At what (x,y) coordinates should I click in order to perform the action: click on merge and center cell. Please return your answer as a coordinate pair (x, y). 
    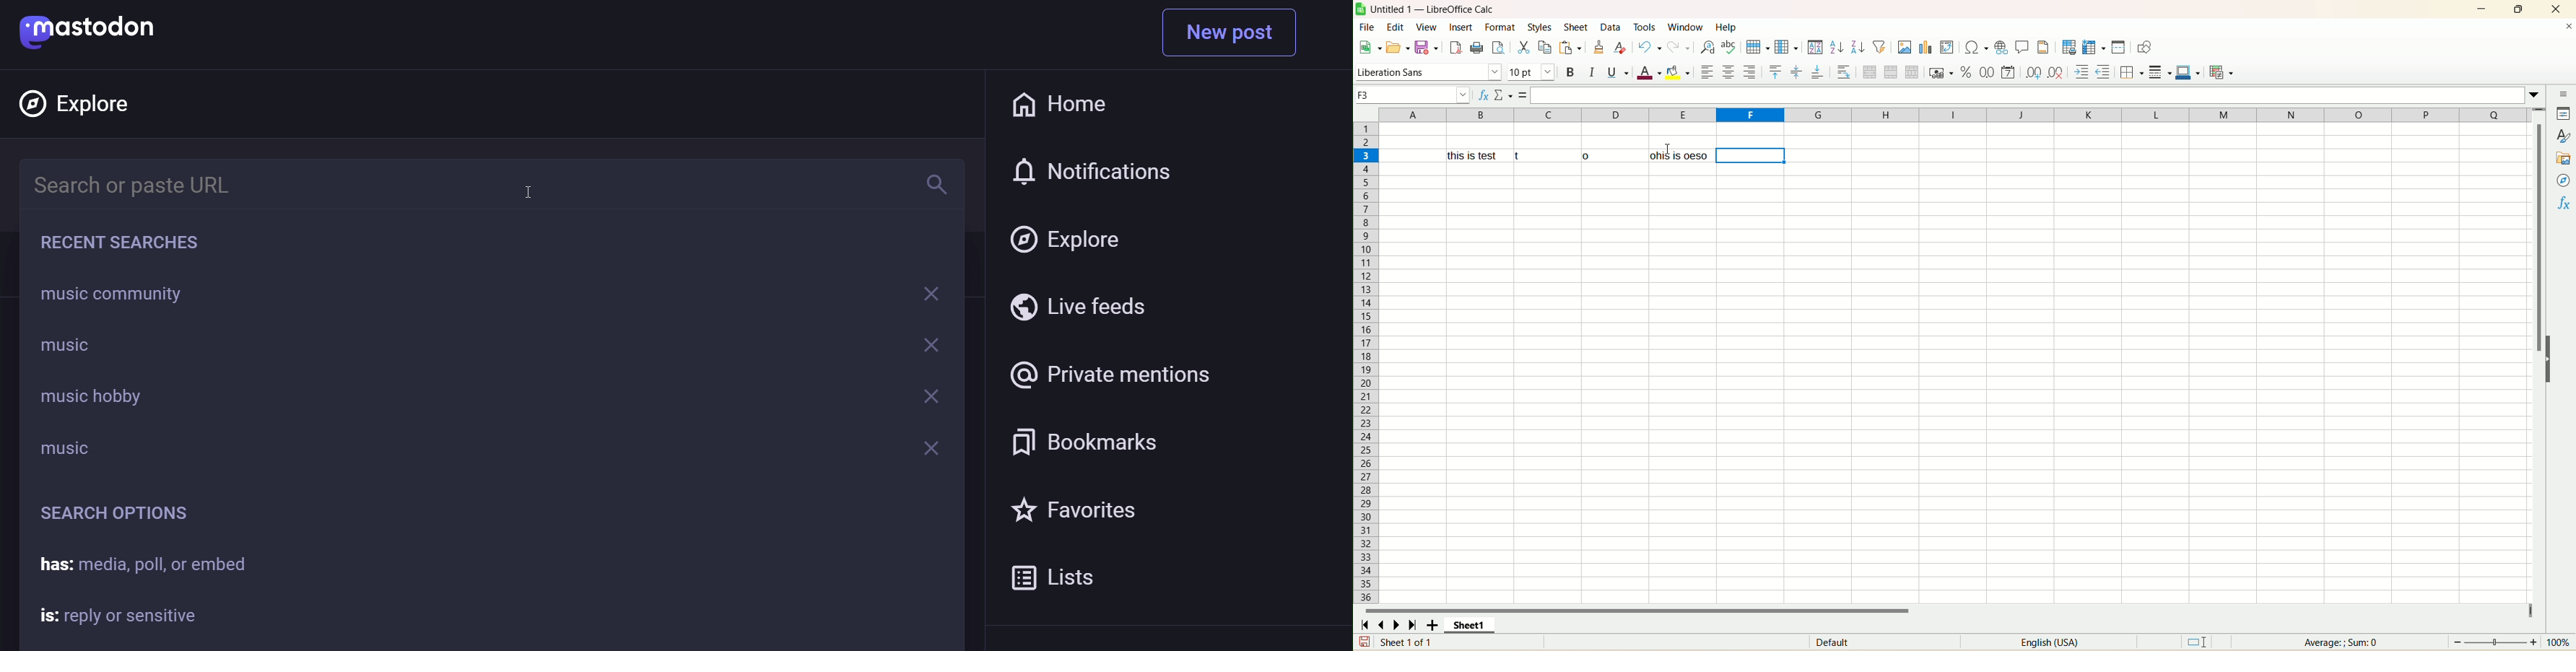
    Looking at the image, I should click on (1872, 74).